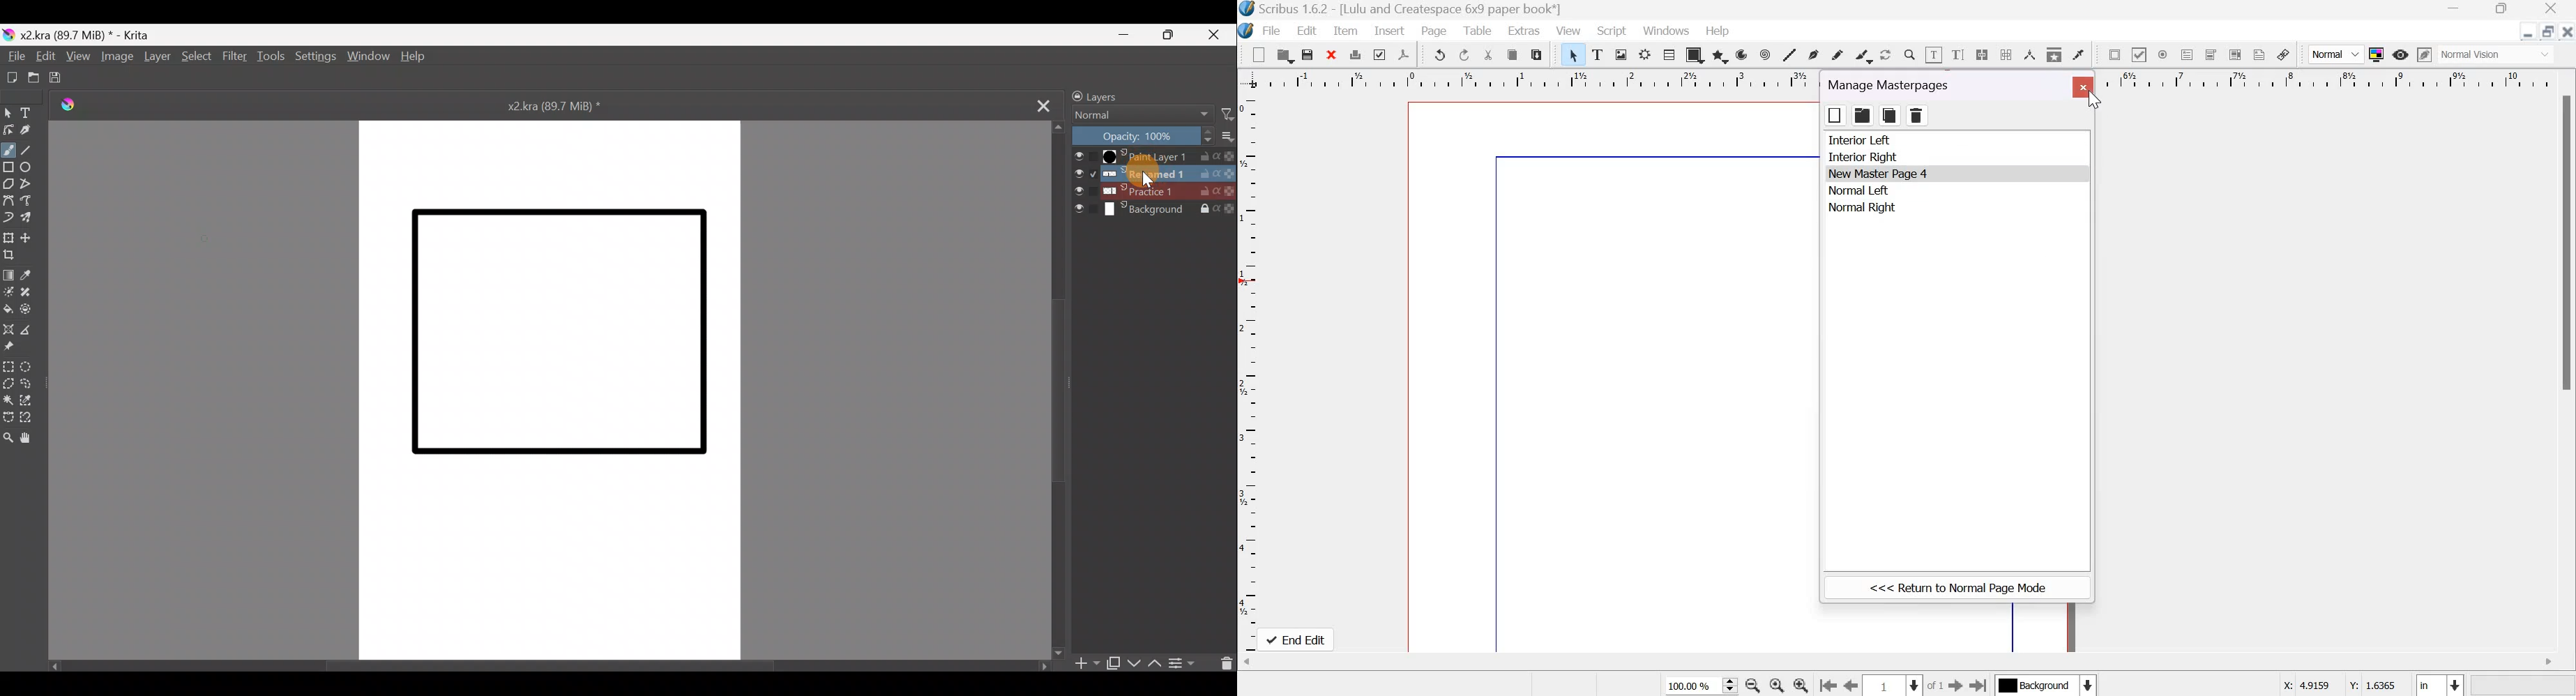 The image size is (2576, 700). Describe the element at coordinates (2006, 54) in the screenshot. I see `Unlink text frames` at that location.